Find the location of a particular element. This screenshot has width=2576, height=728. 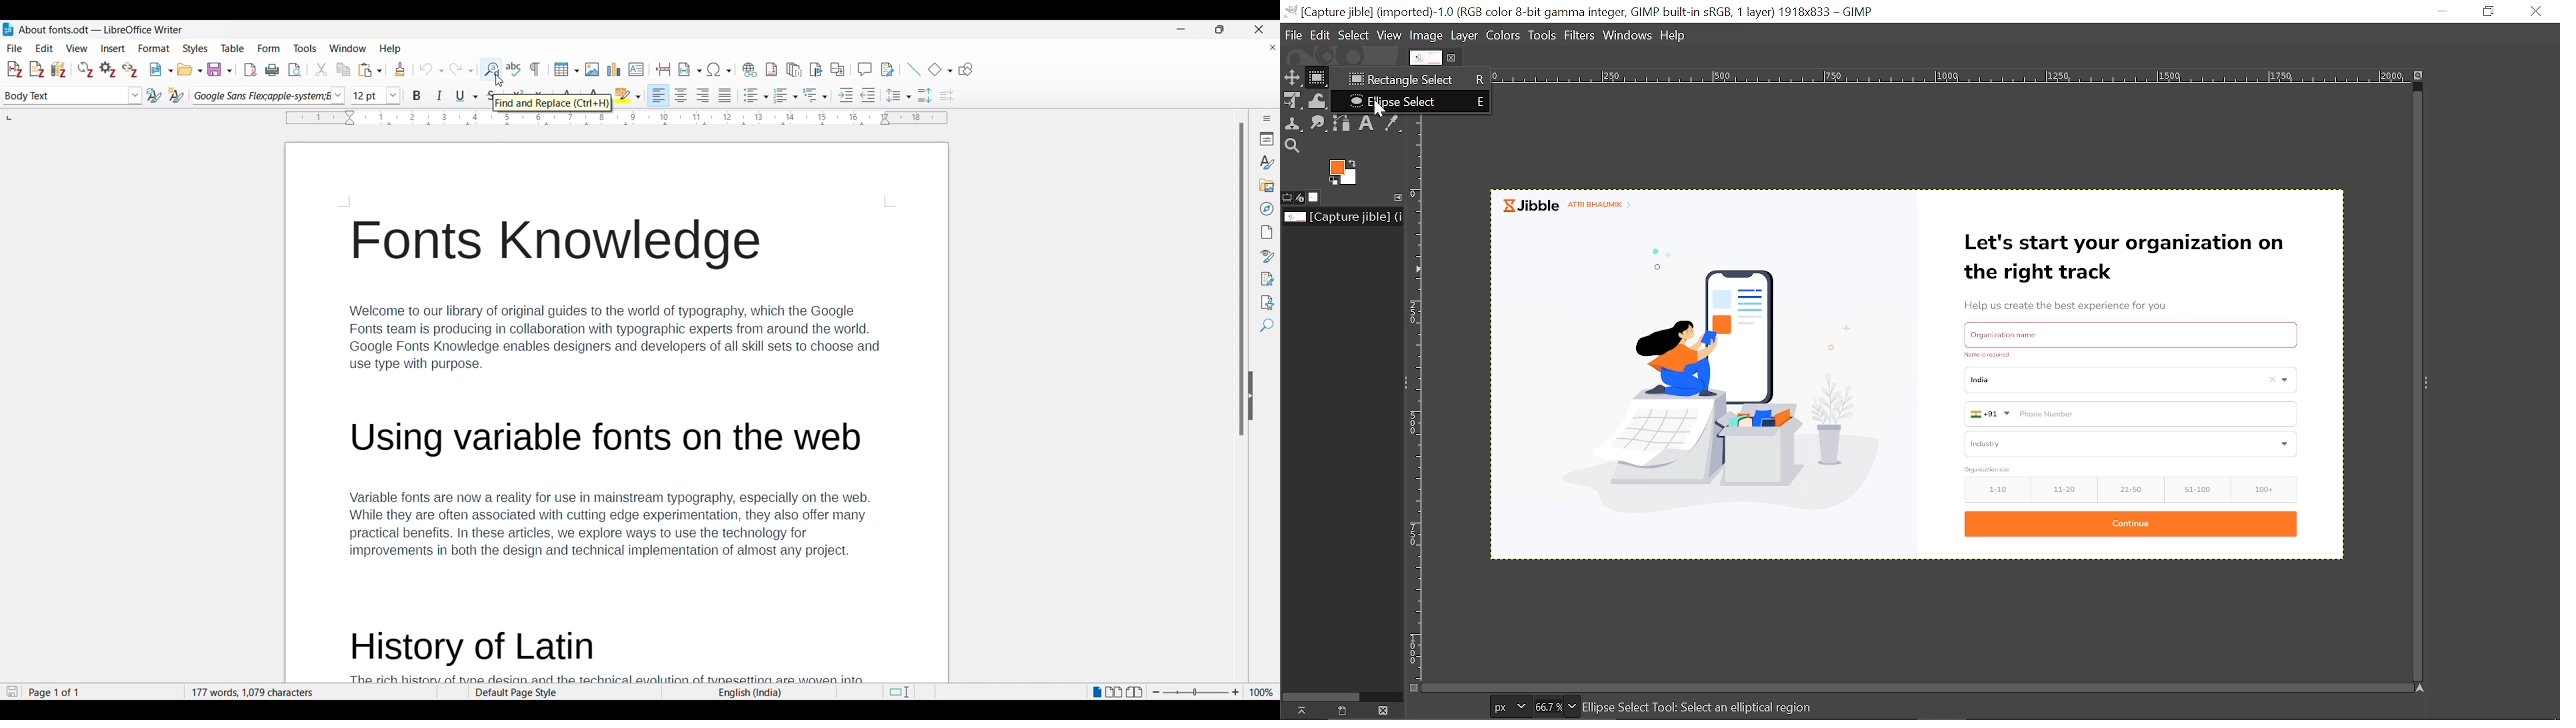

Insert bookmark is located at coordinates (816, 69).